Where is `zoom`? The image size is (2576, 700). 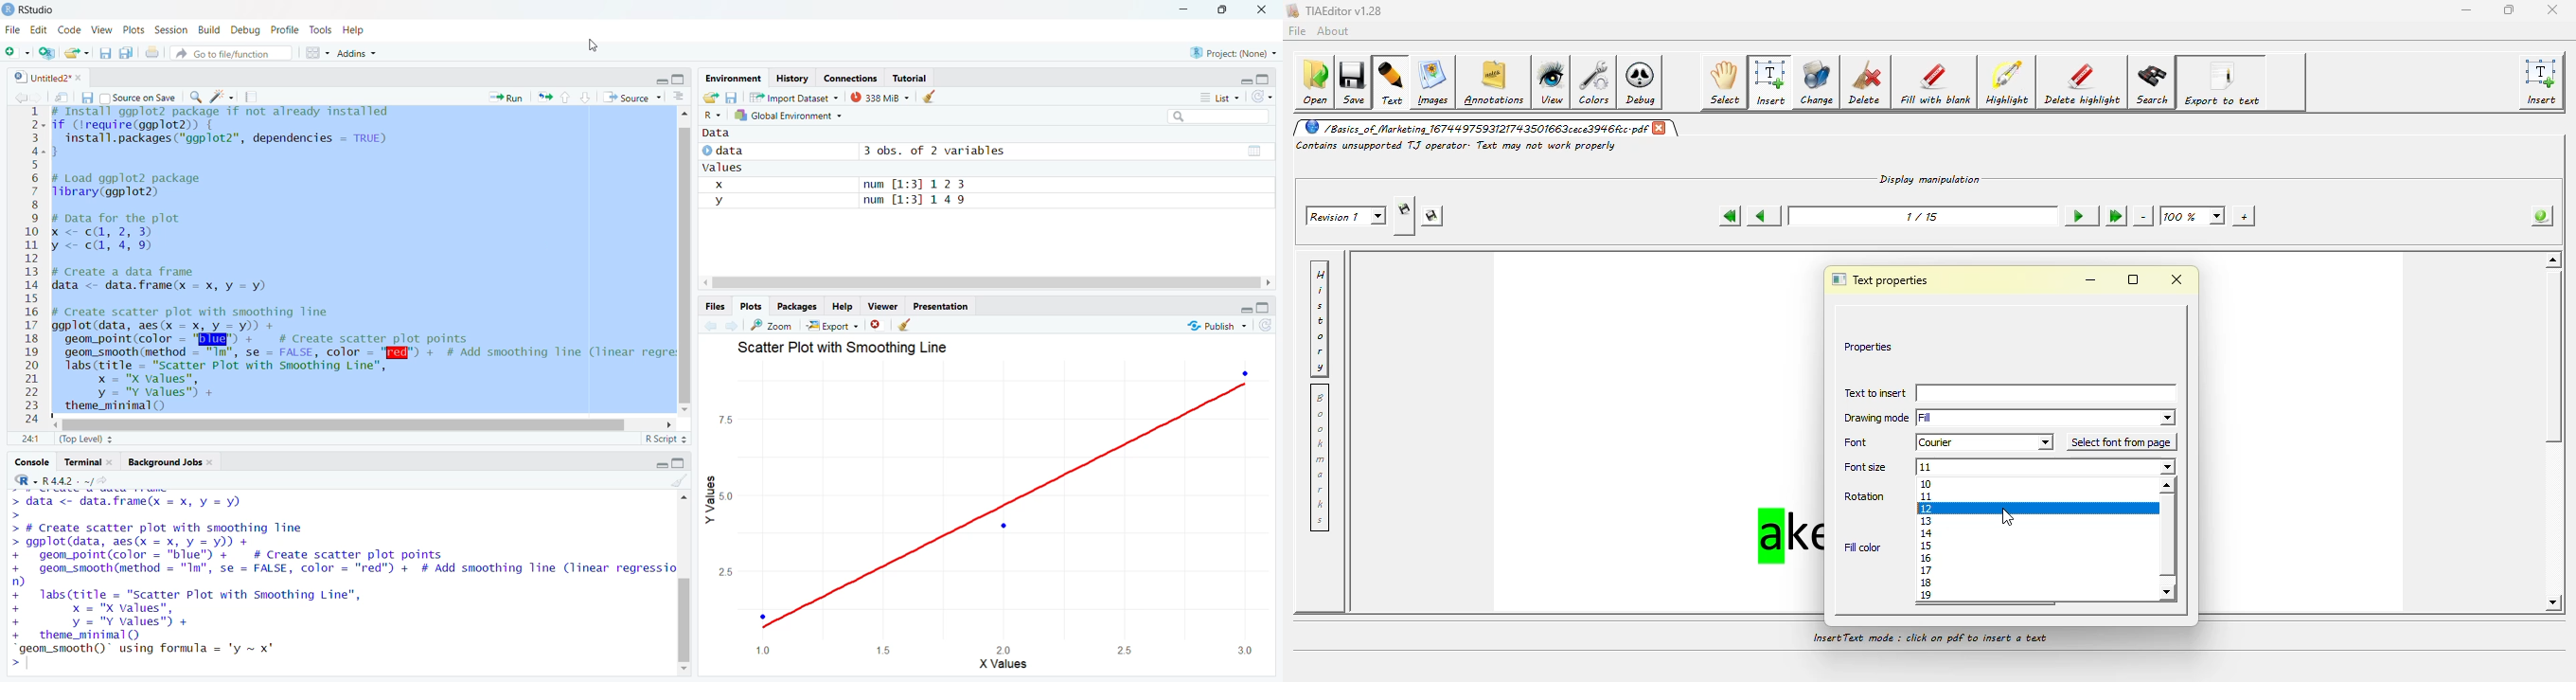
zoom is located at coordinates (773, 325).